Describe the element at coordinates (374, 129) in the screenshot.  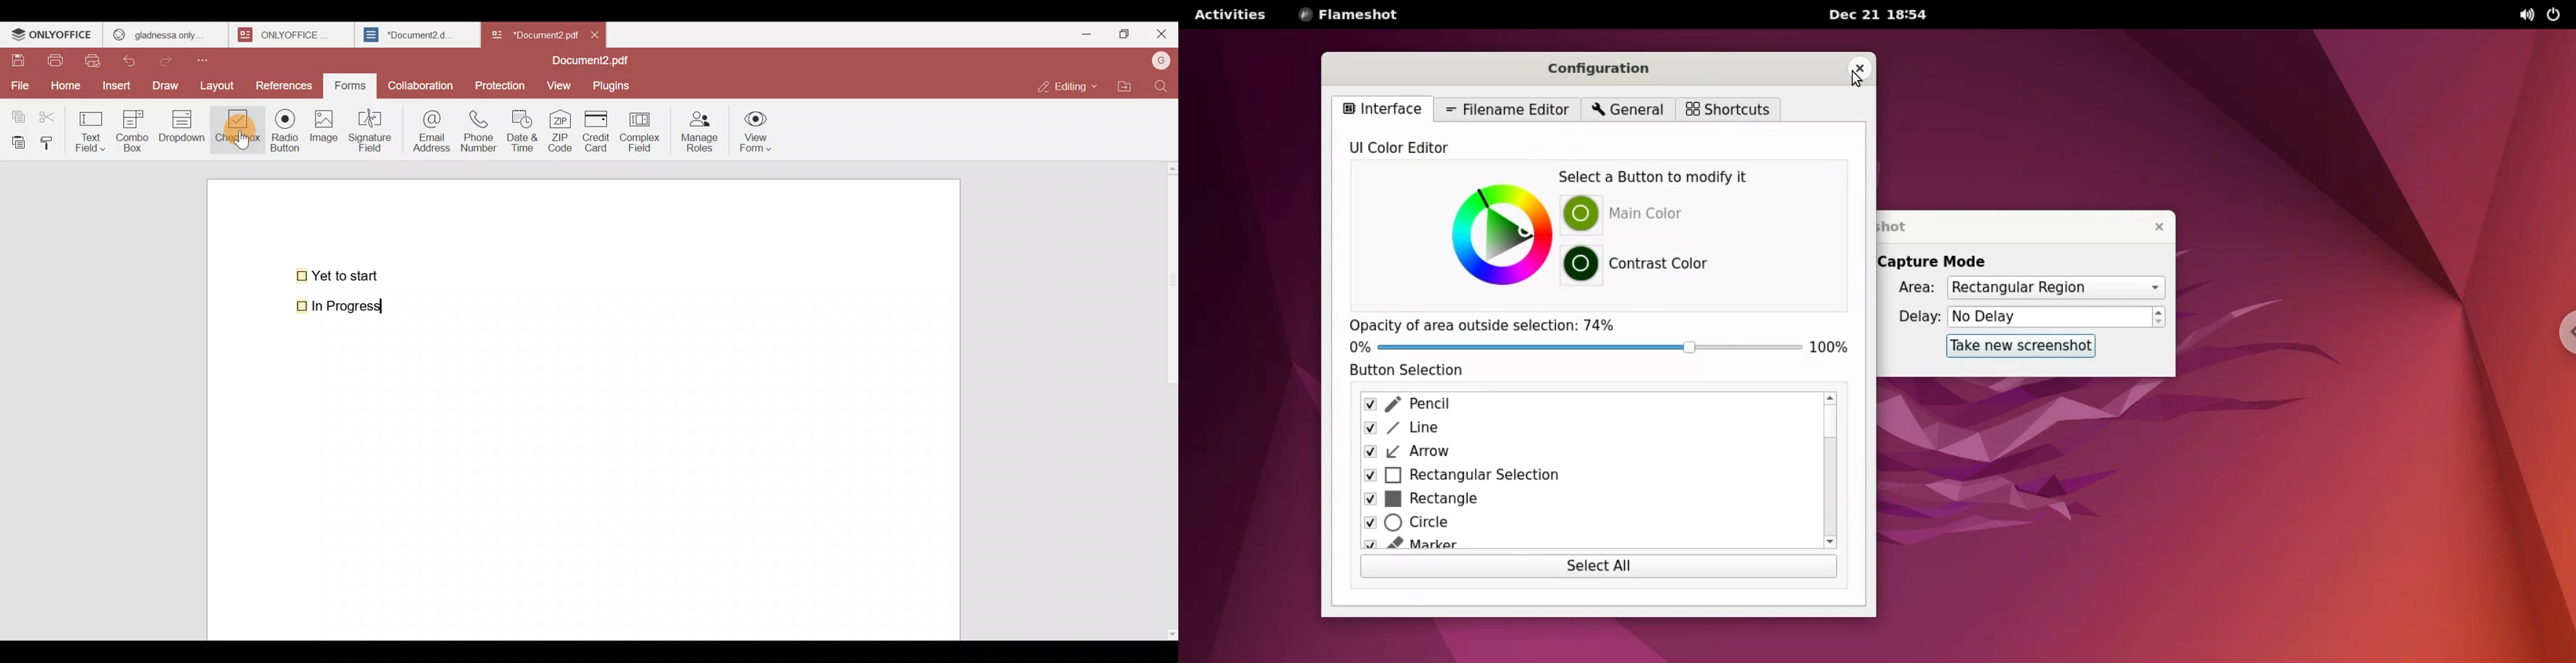
I see `Signature field` at that location.